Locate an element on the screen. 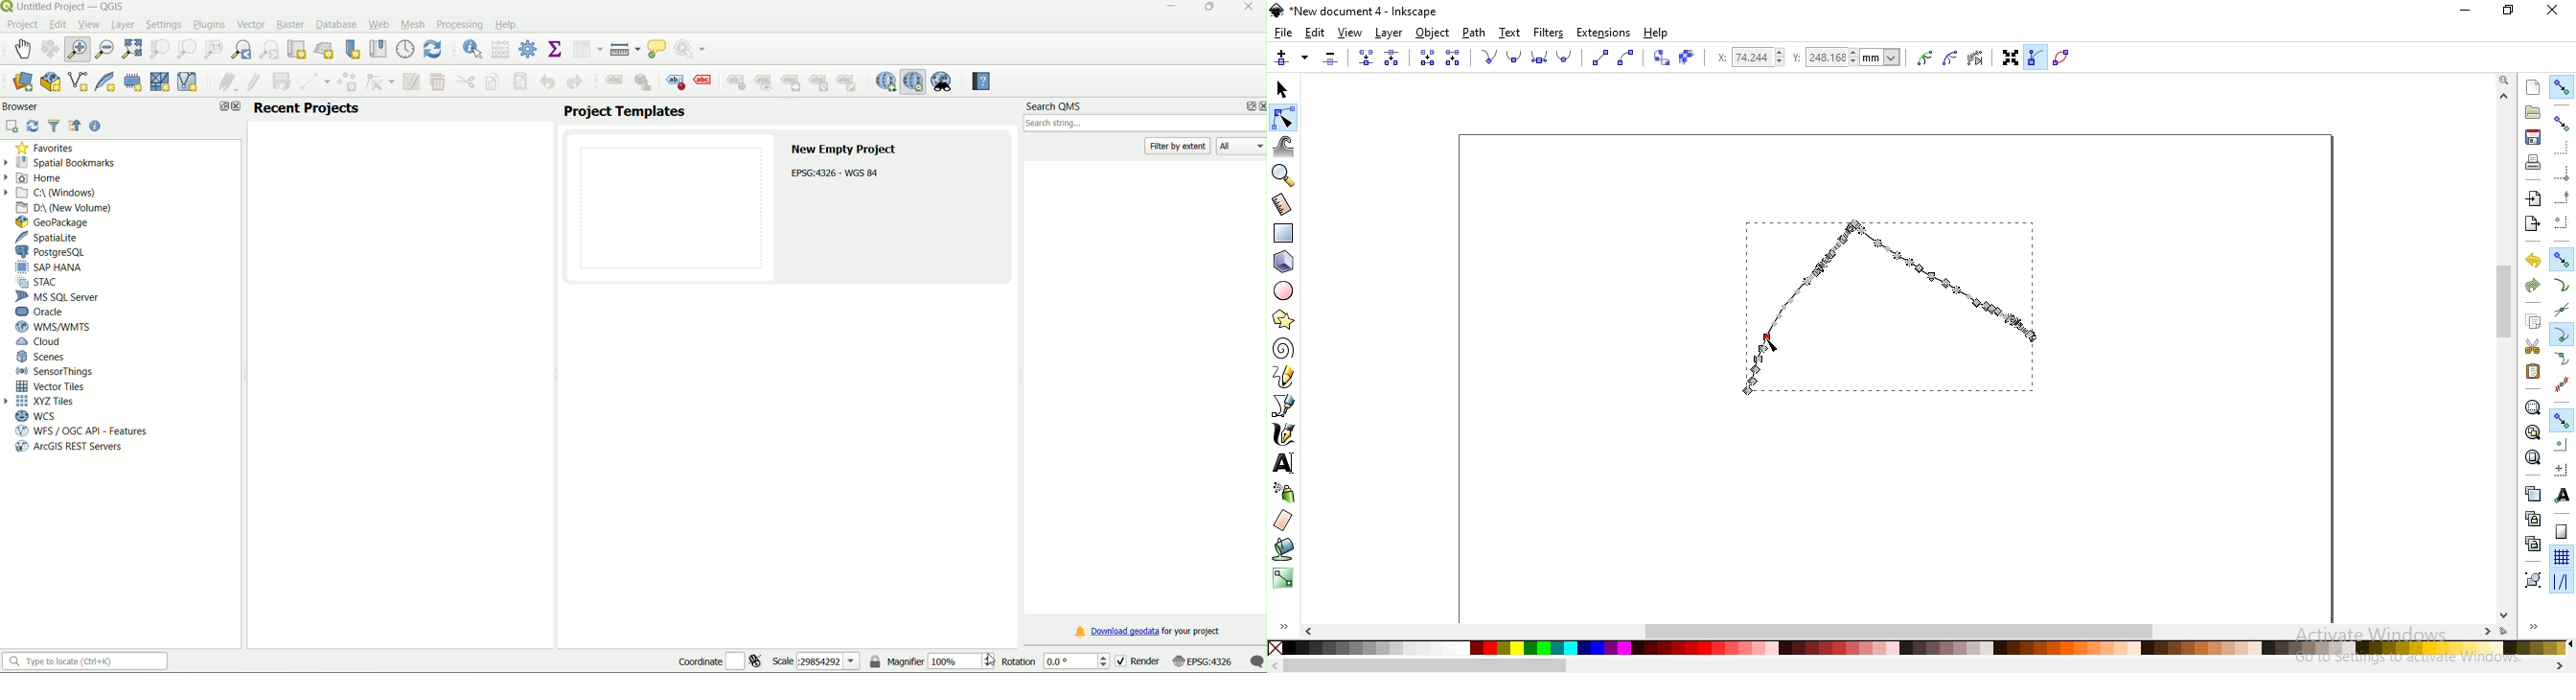  layer is located at coordinates (1390, 34).